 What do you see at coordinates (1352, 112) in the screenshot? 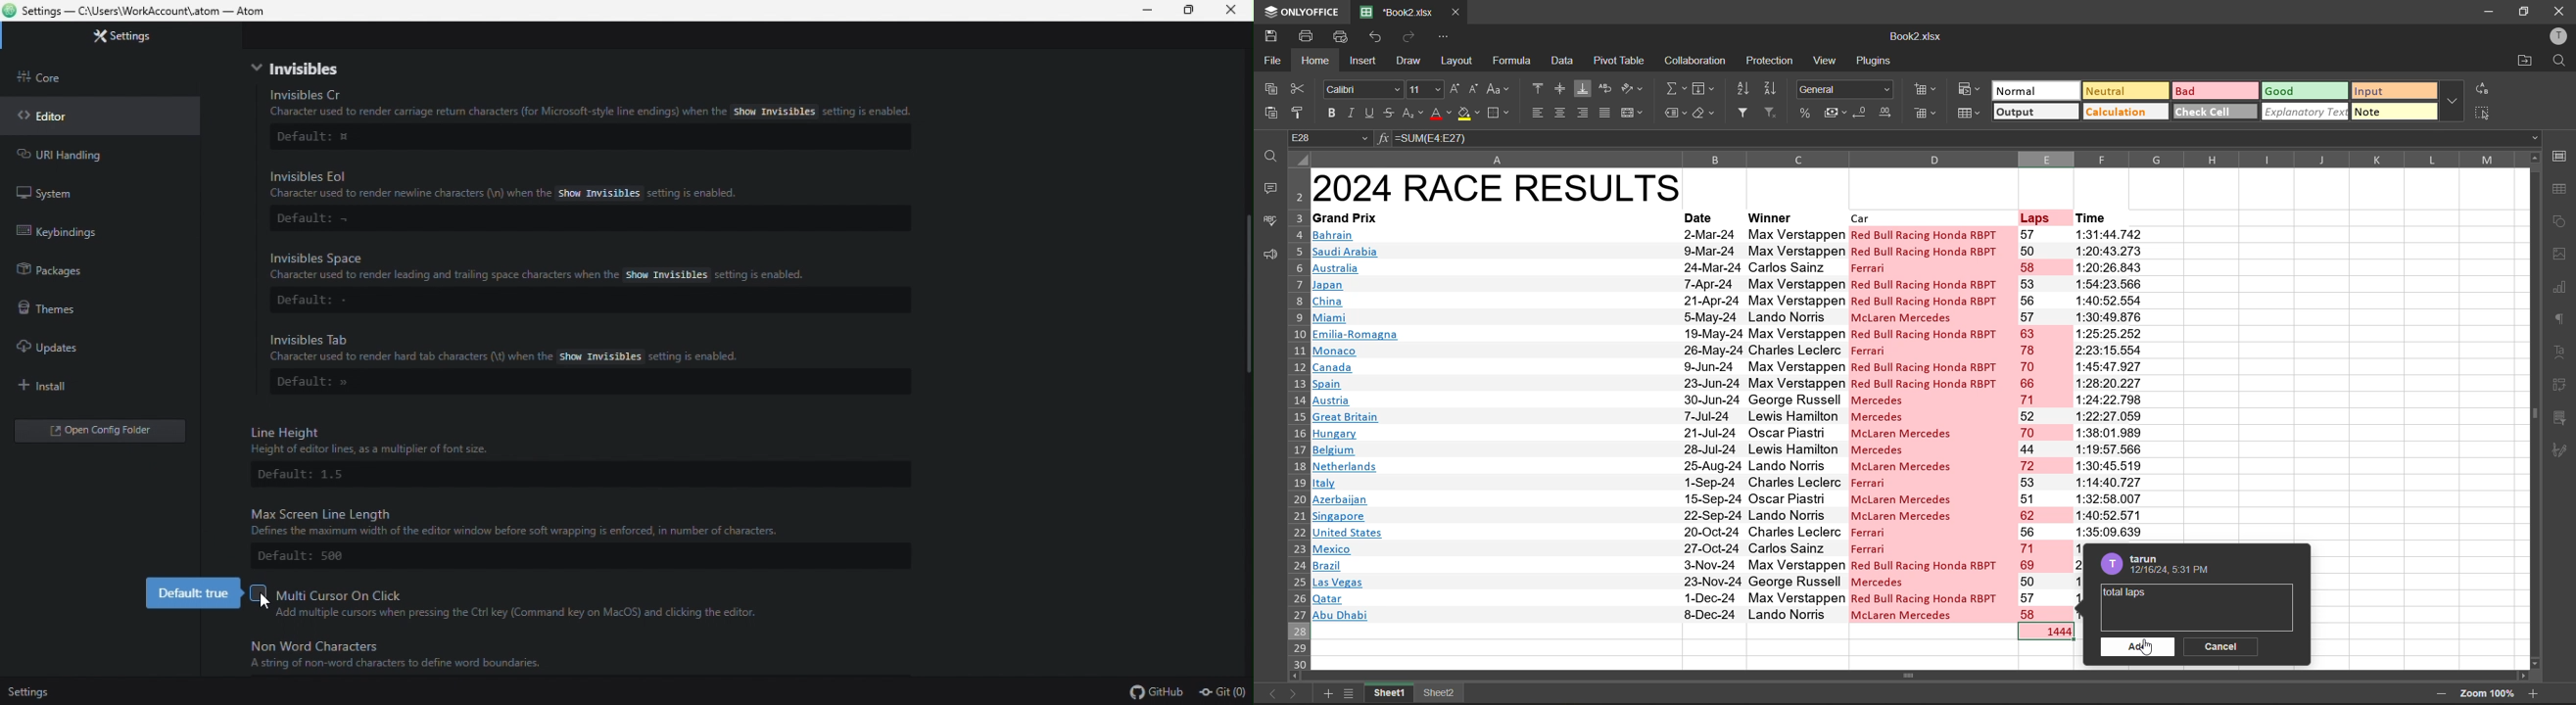
I see `italic` at bounding box center [1352, 112].